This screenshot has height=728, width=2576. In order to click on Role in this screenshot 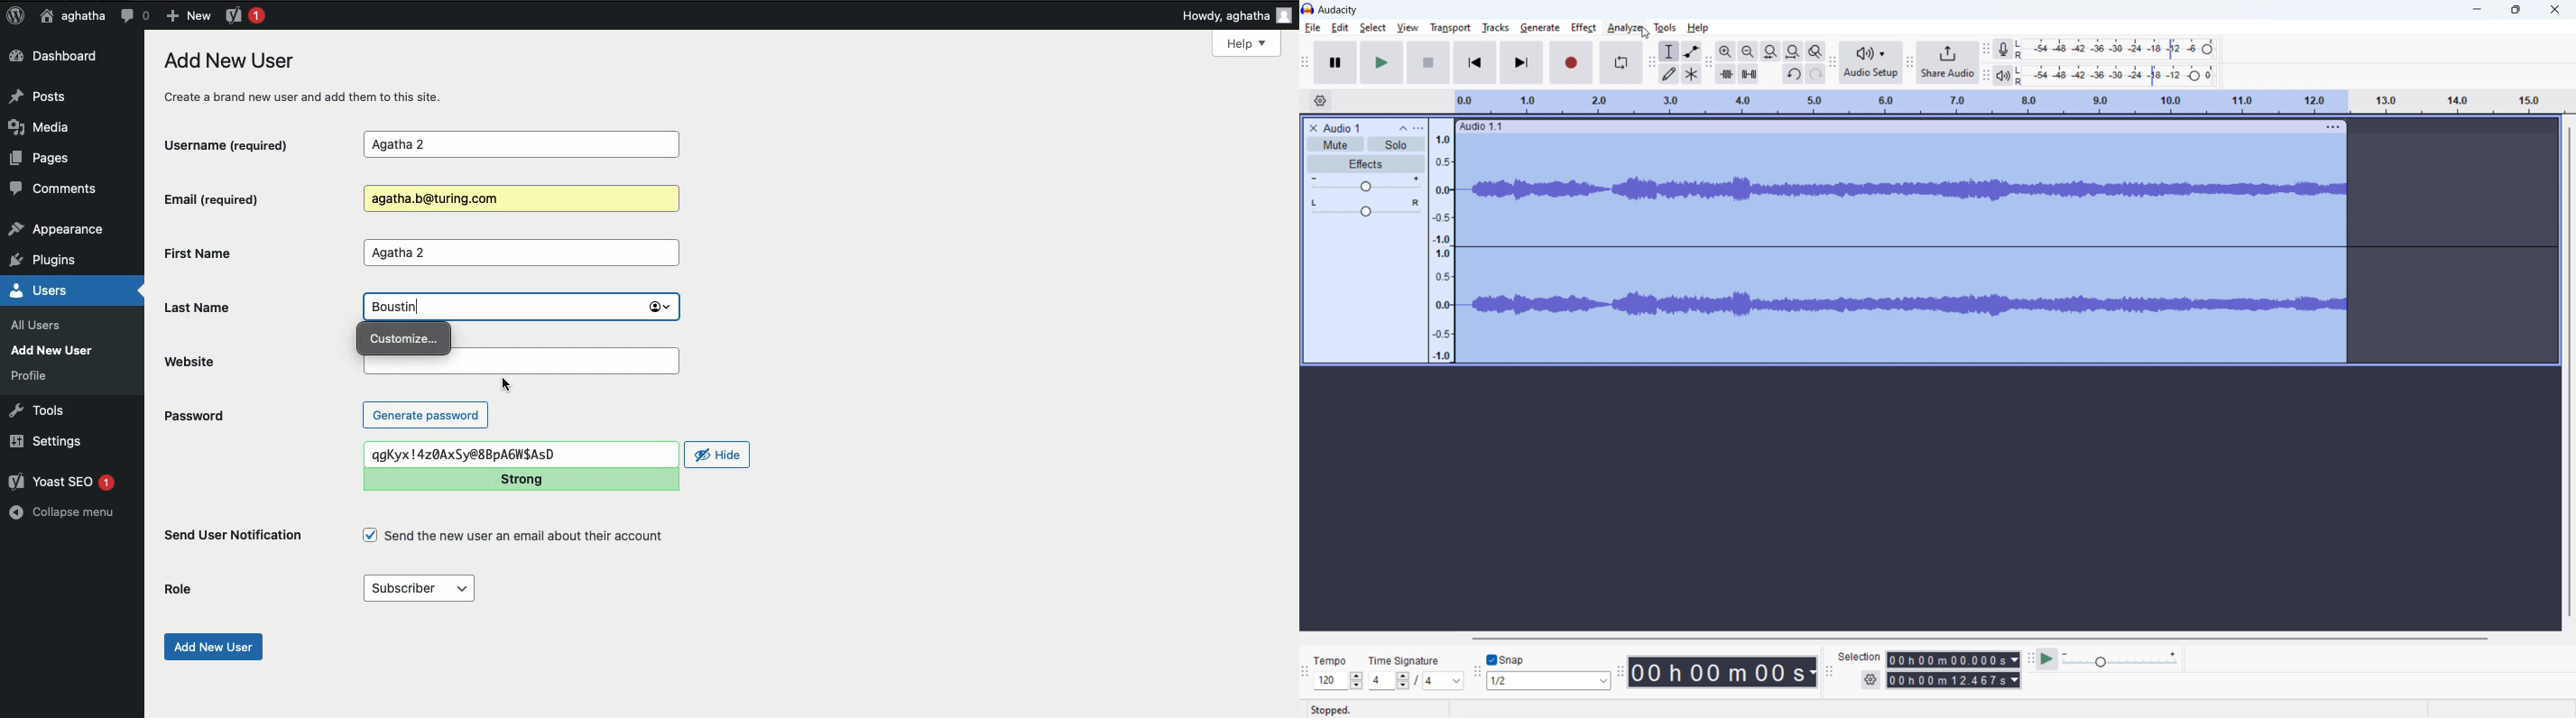, I will do `click(179, 590)`.